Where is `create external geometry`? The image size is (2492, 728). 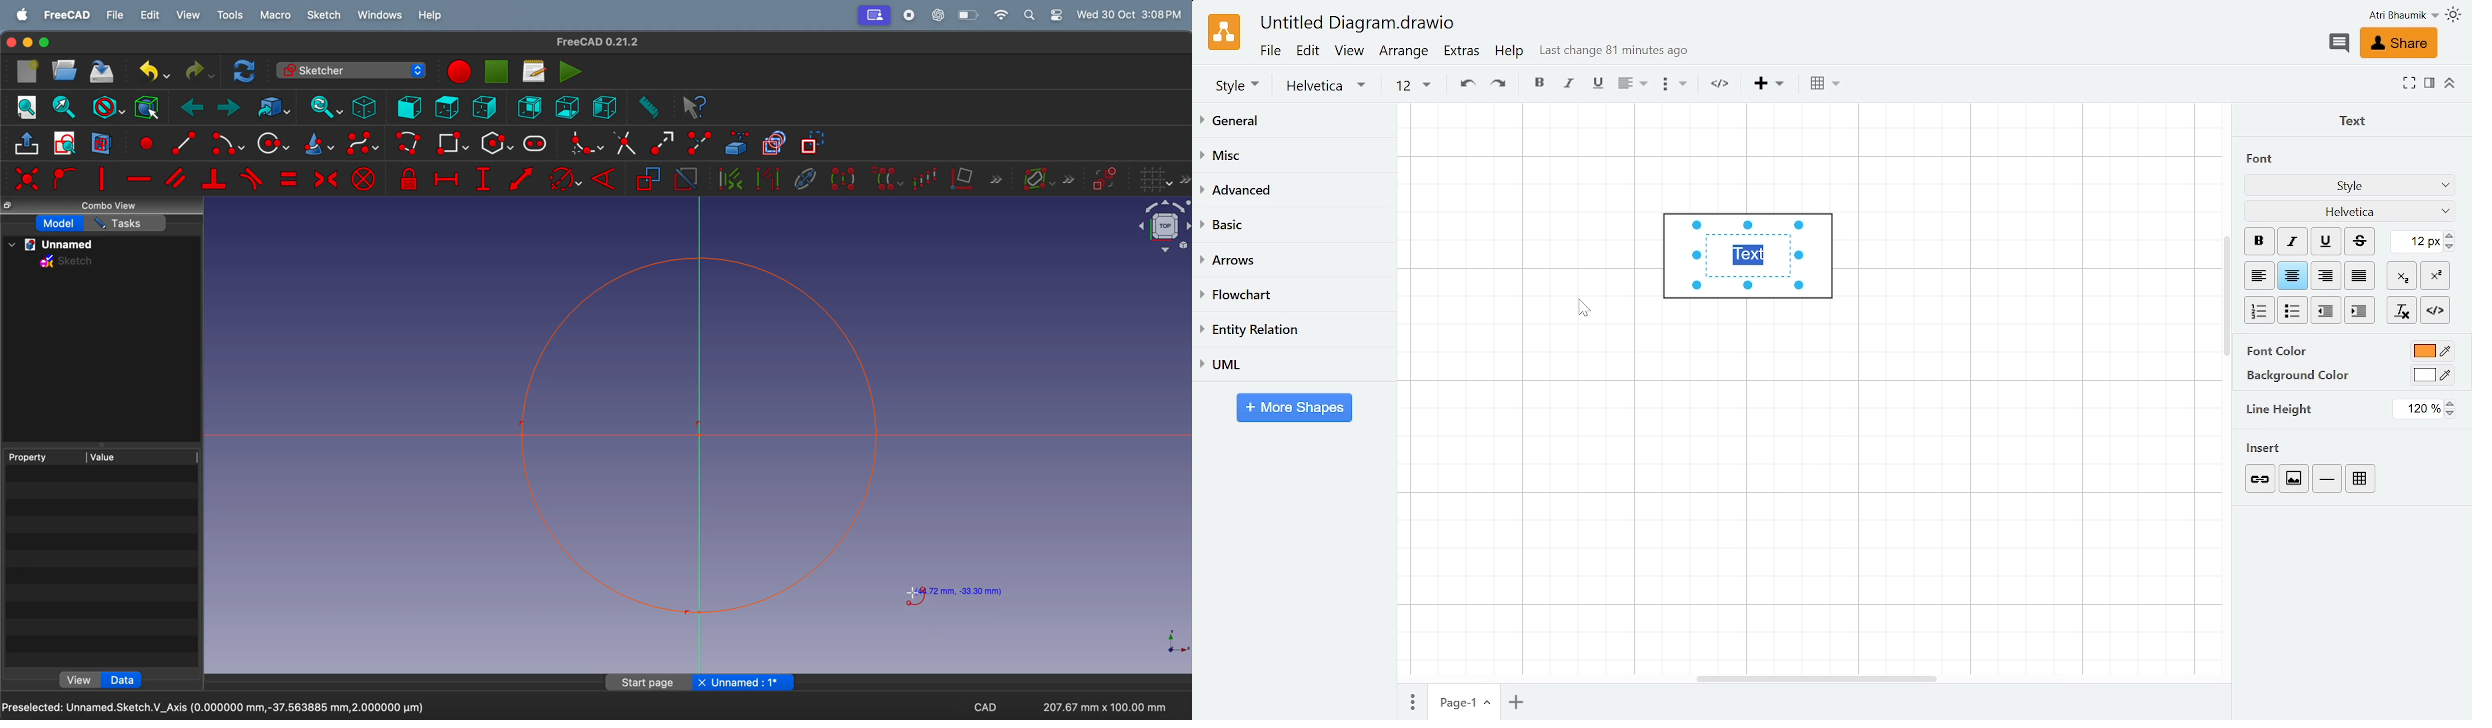
create external geometry is located at coordinates (737, 143).